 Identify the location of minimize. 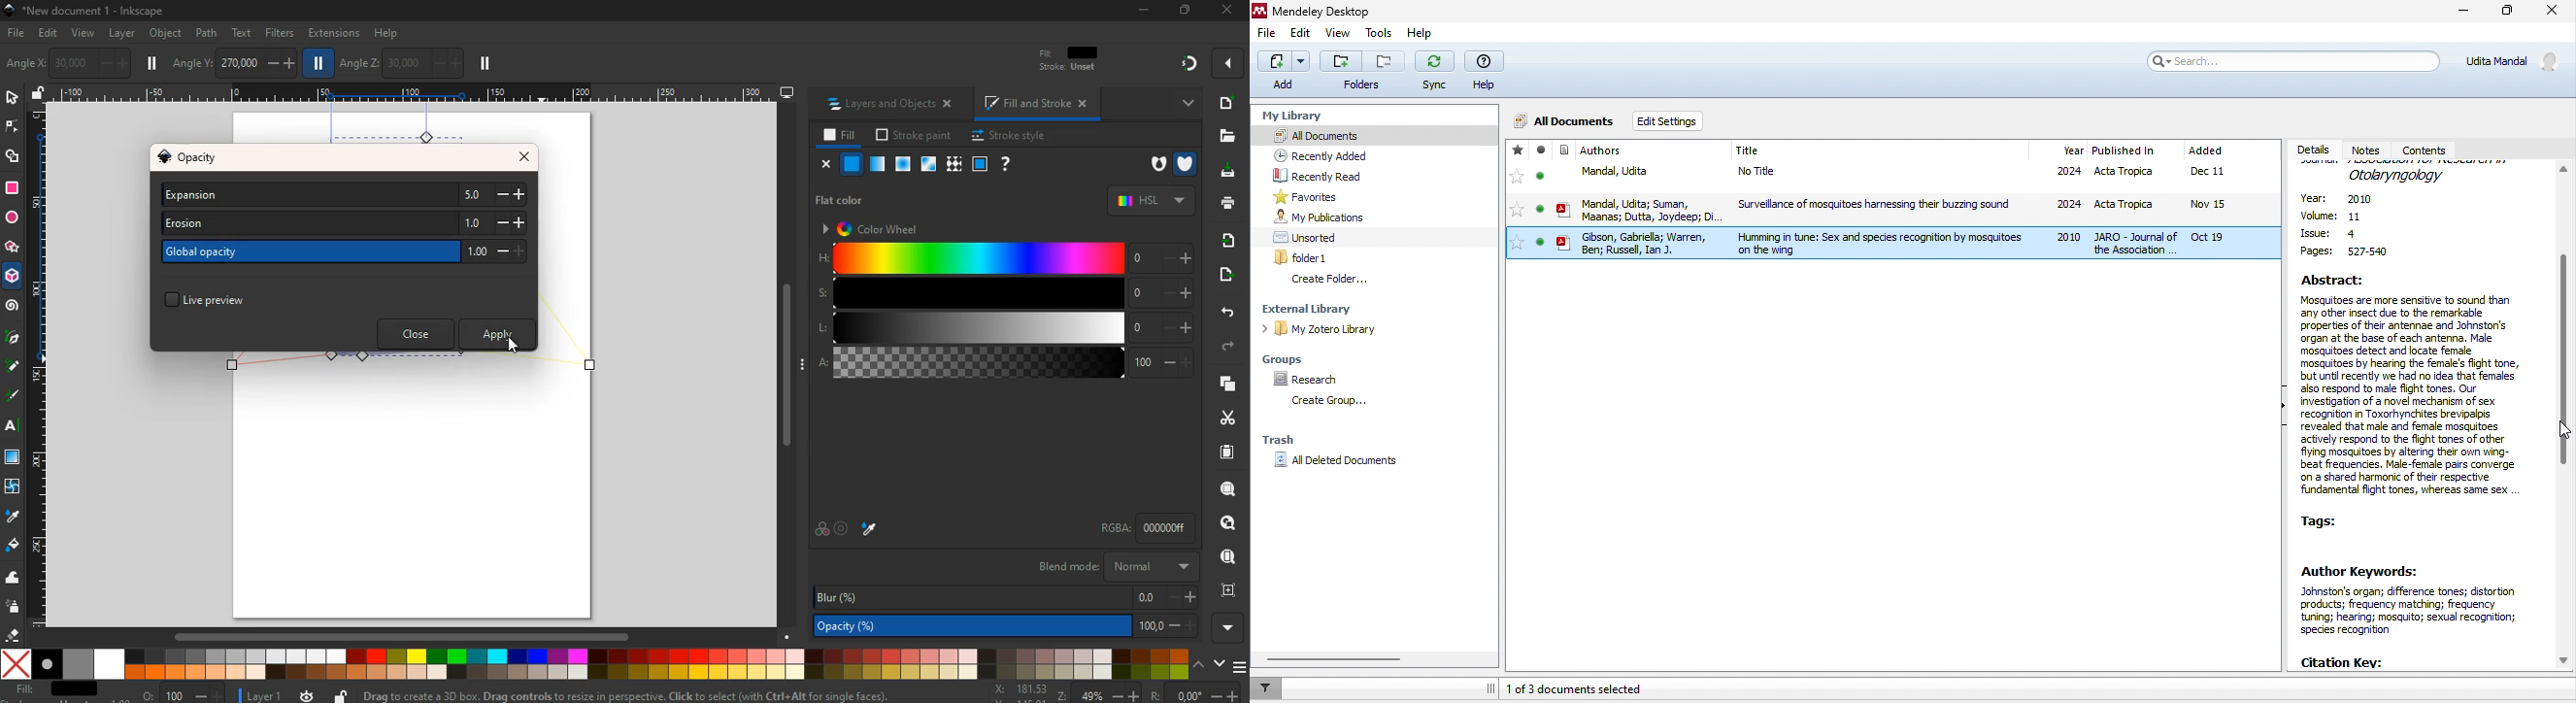
(1144, 10).